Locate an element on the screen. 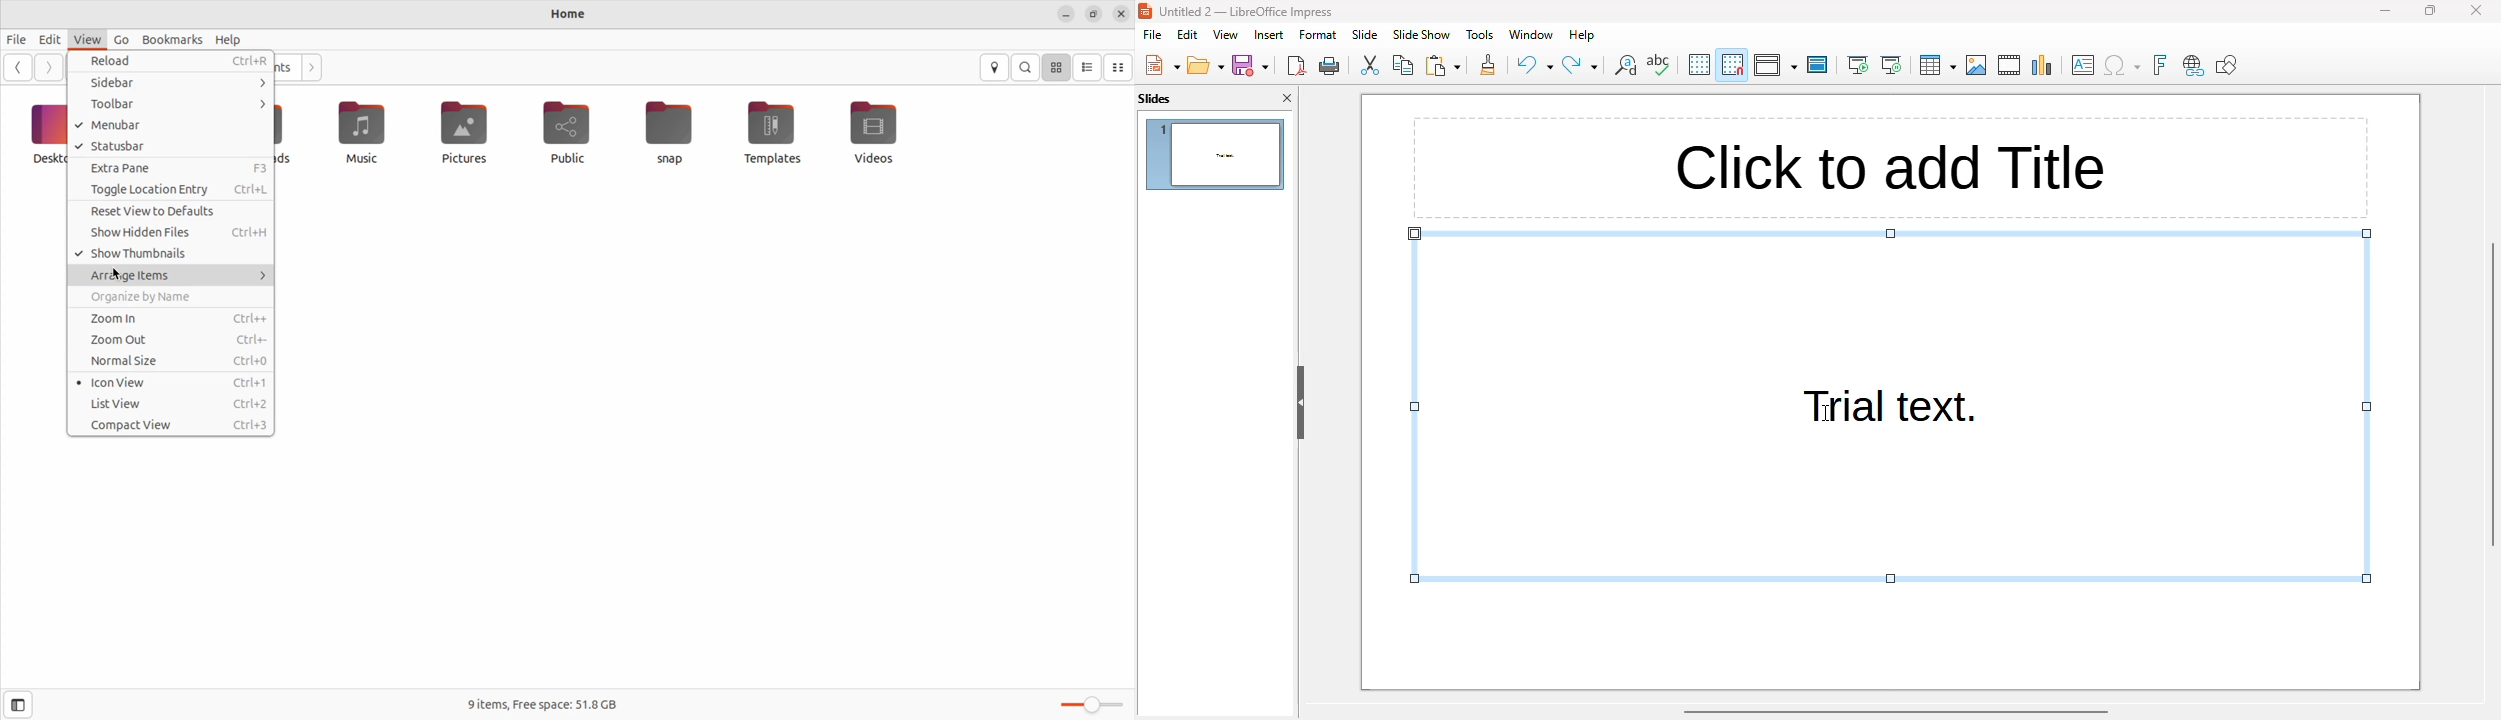 Image resolution: width=2520 pixels, height=728 pixels. maximize is located at coordinates (2432, 10).